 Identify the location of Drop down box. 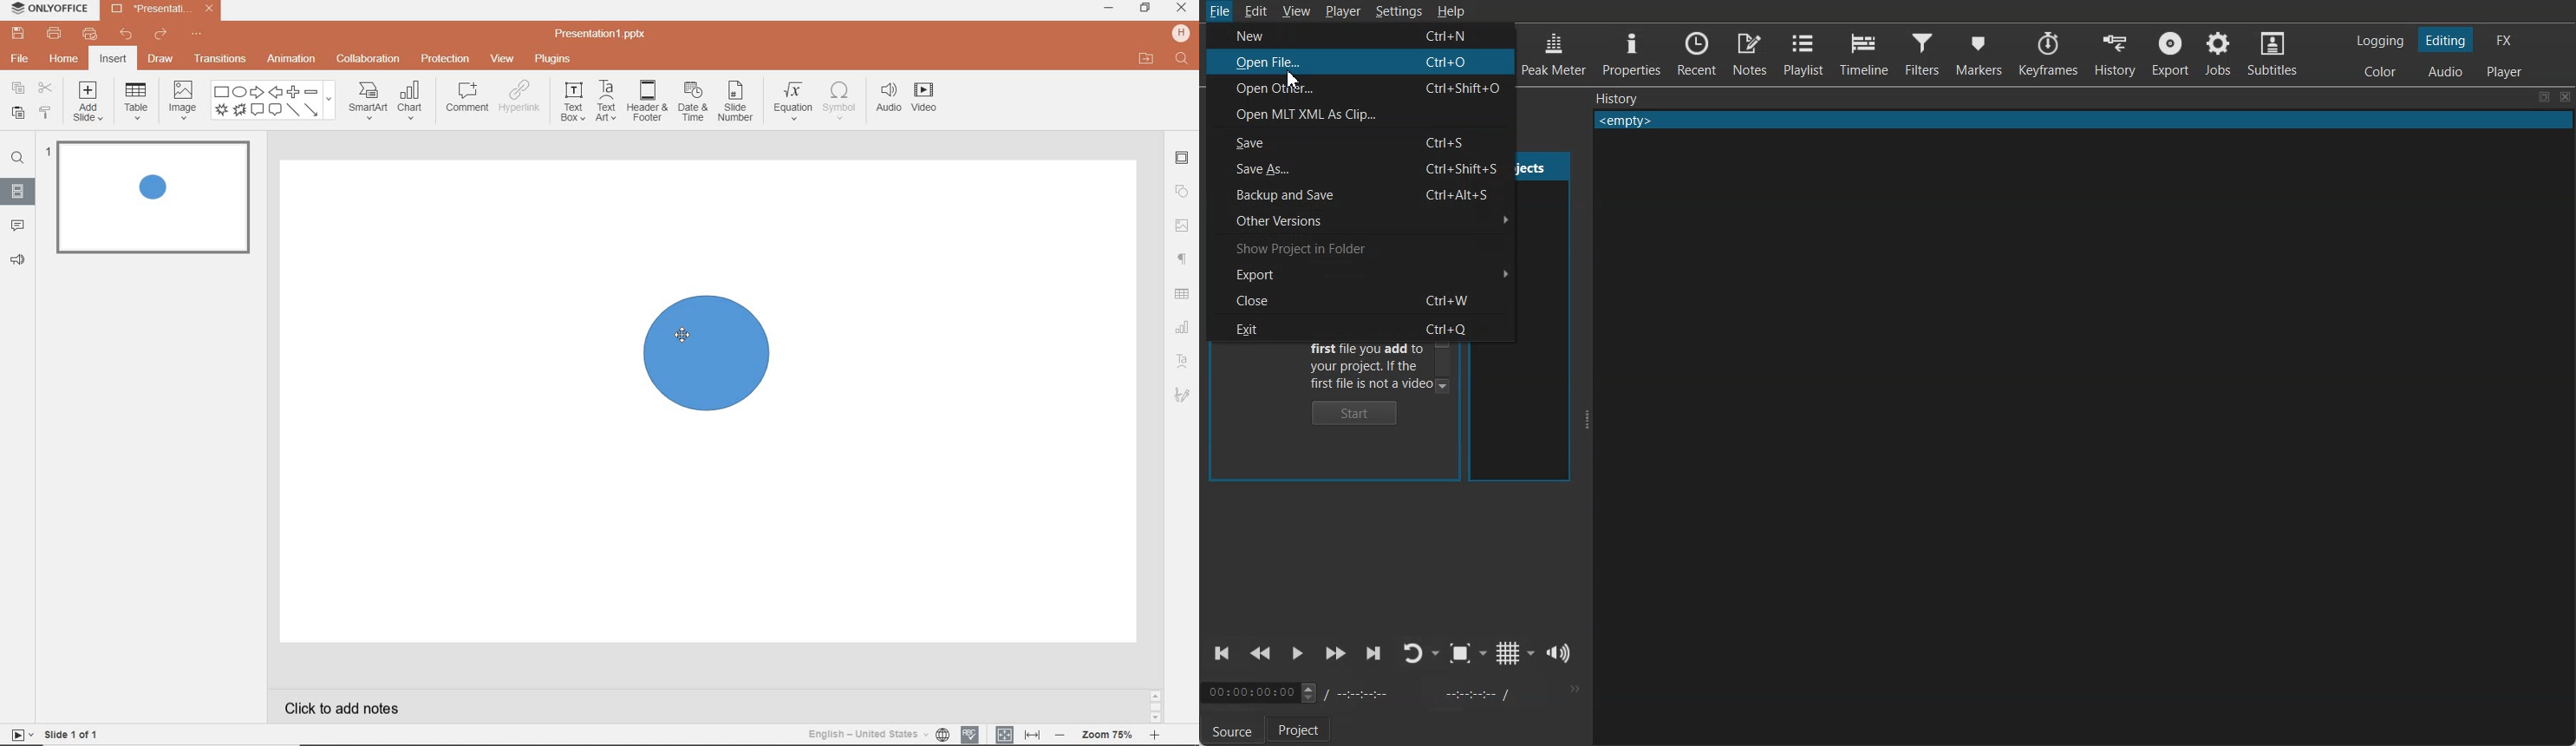
(1531, 652).